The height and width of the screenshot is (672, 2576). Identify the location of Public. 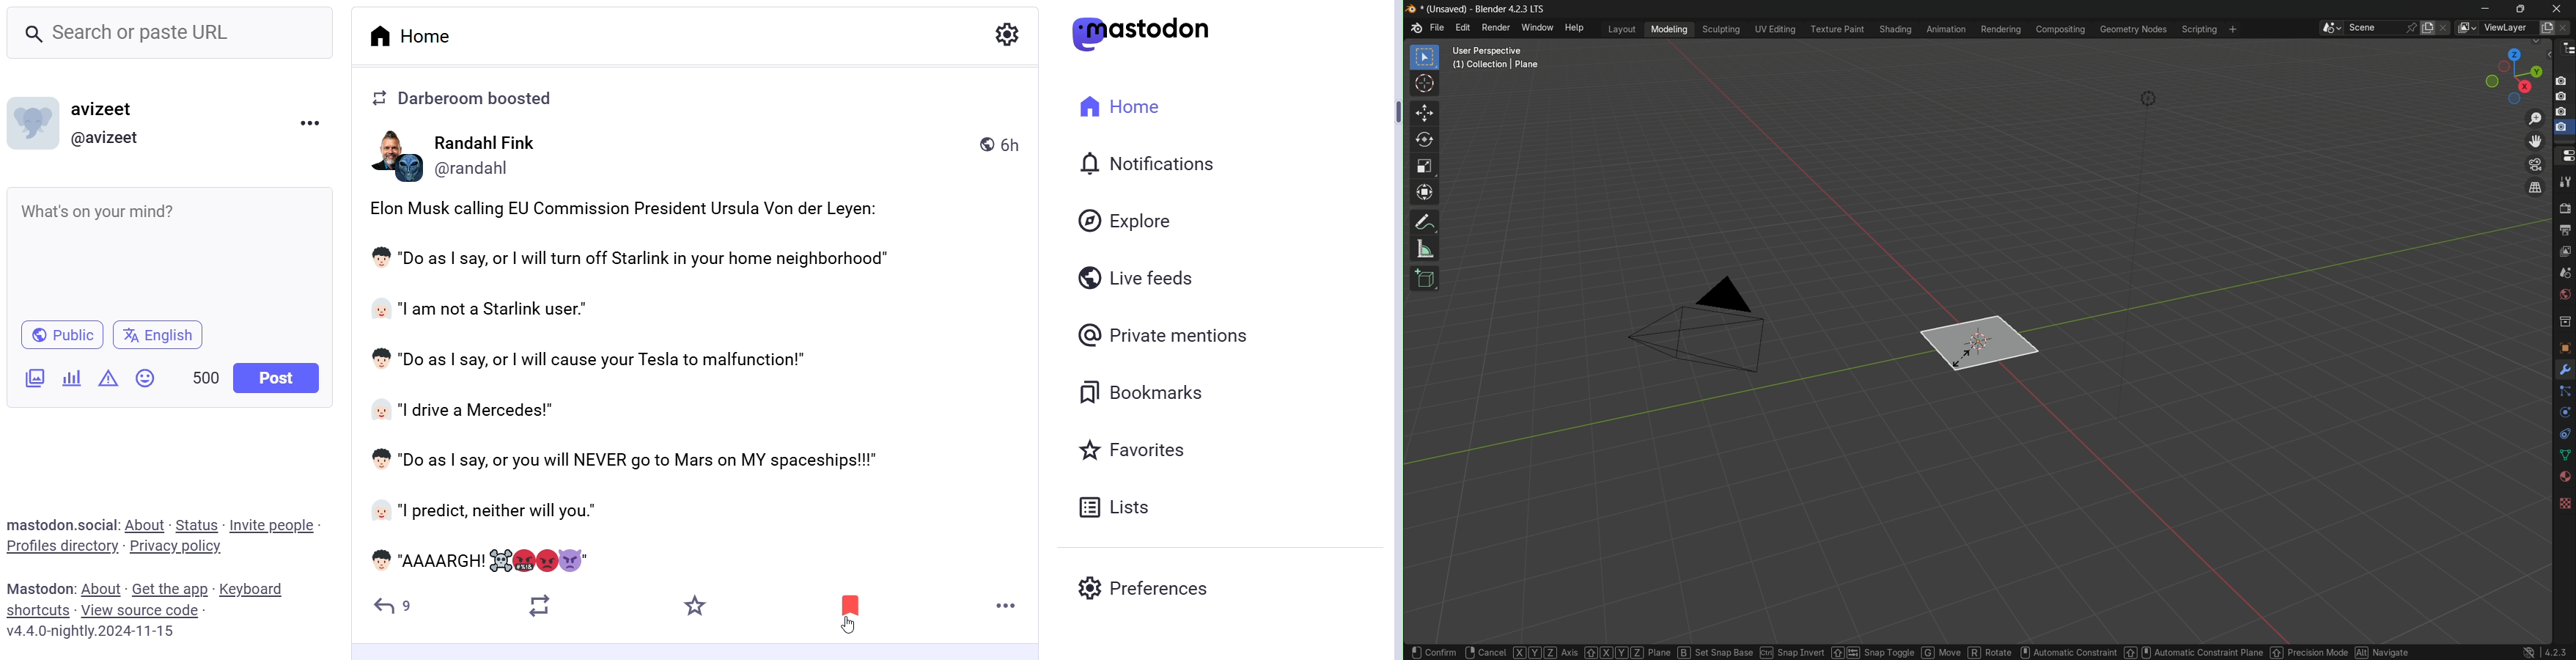
(62, 334).